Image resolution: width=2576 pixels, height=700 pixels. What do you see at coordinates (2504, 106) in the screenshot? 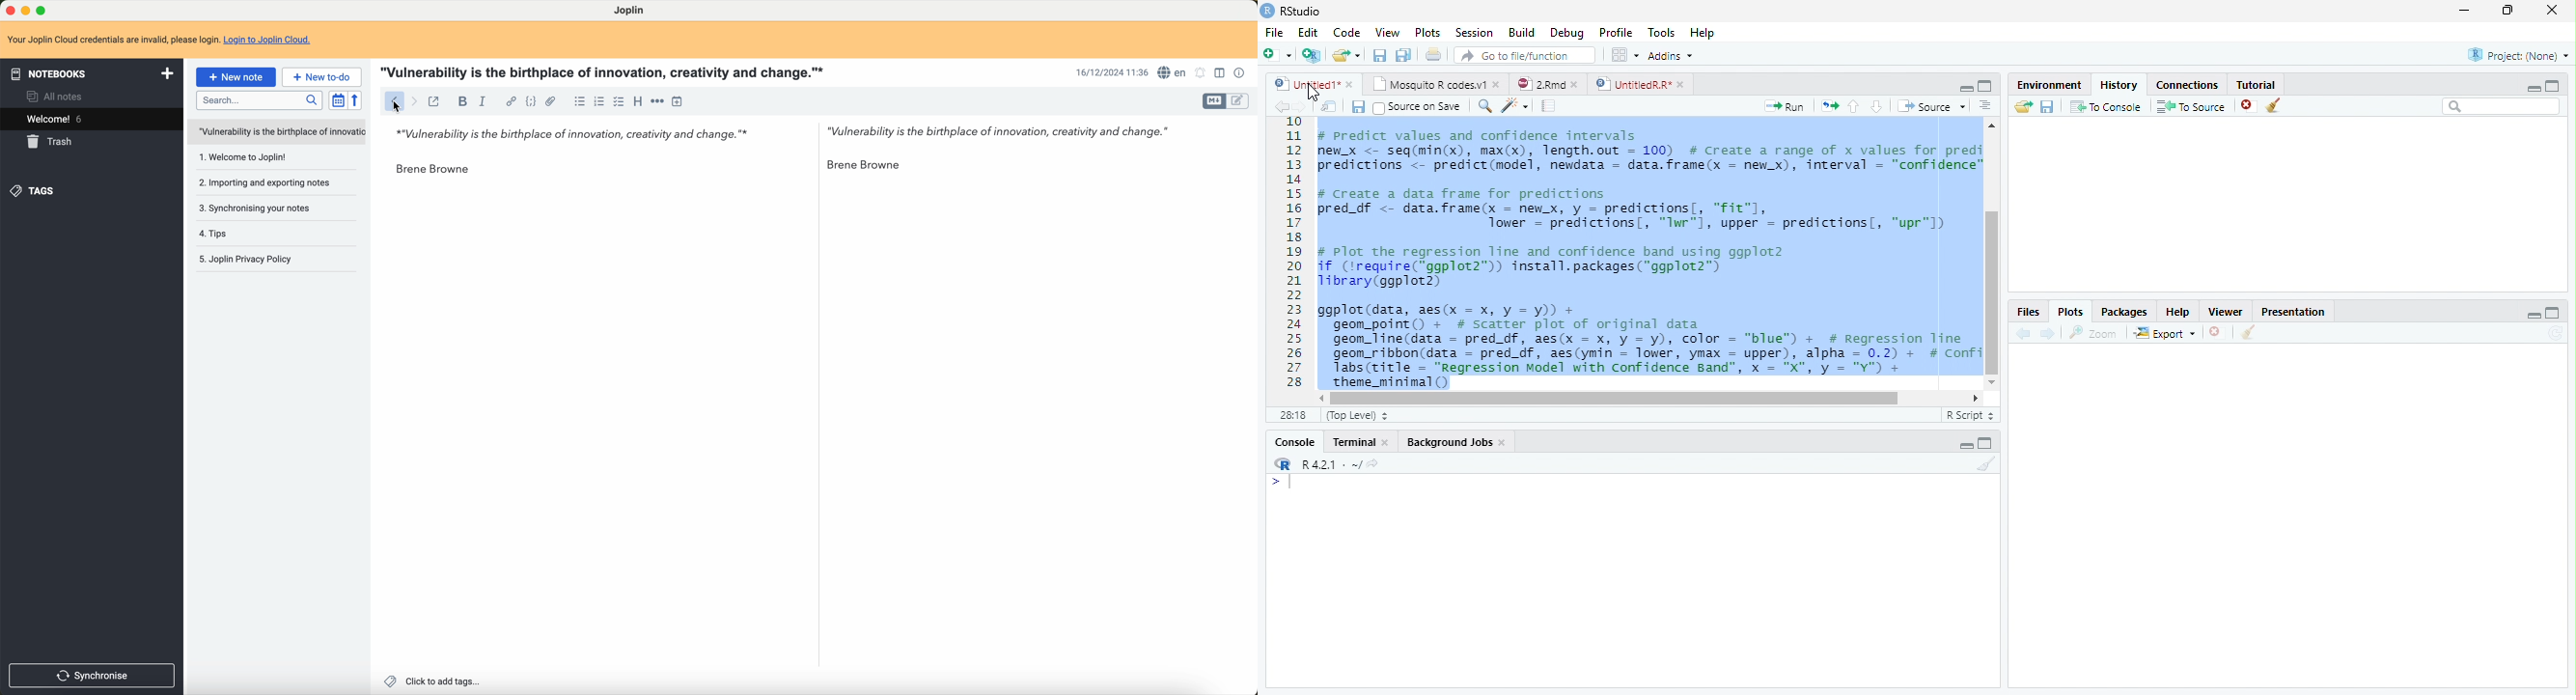
I see `Search` at bounding box center [2504, 106].